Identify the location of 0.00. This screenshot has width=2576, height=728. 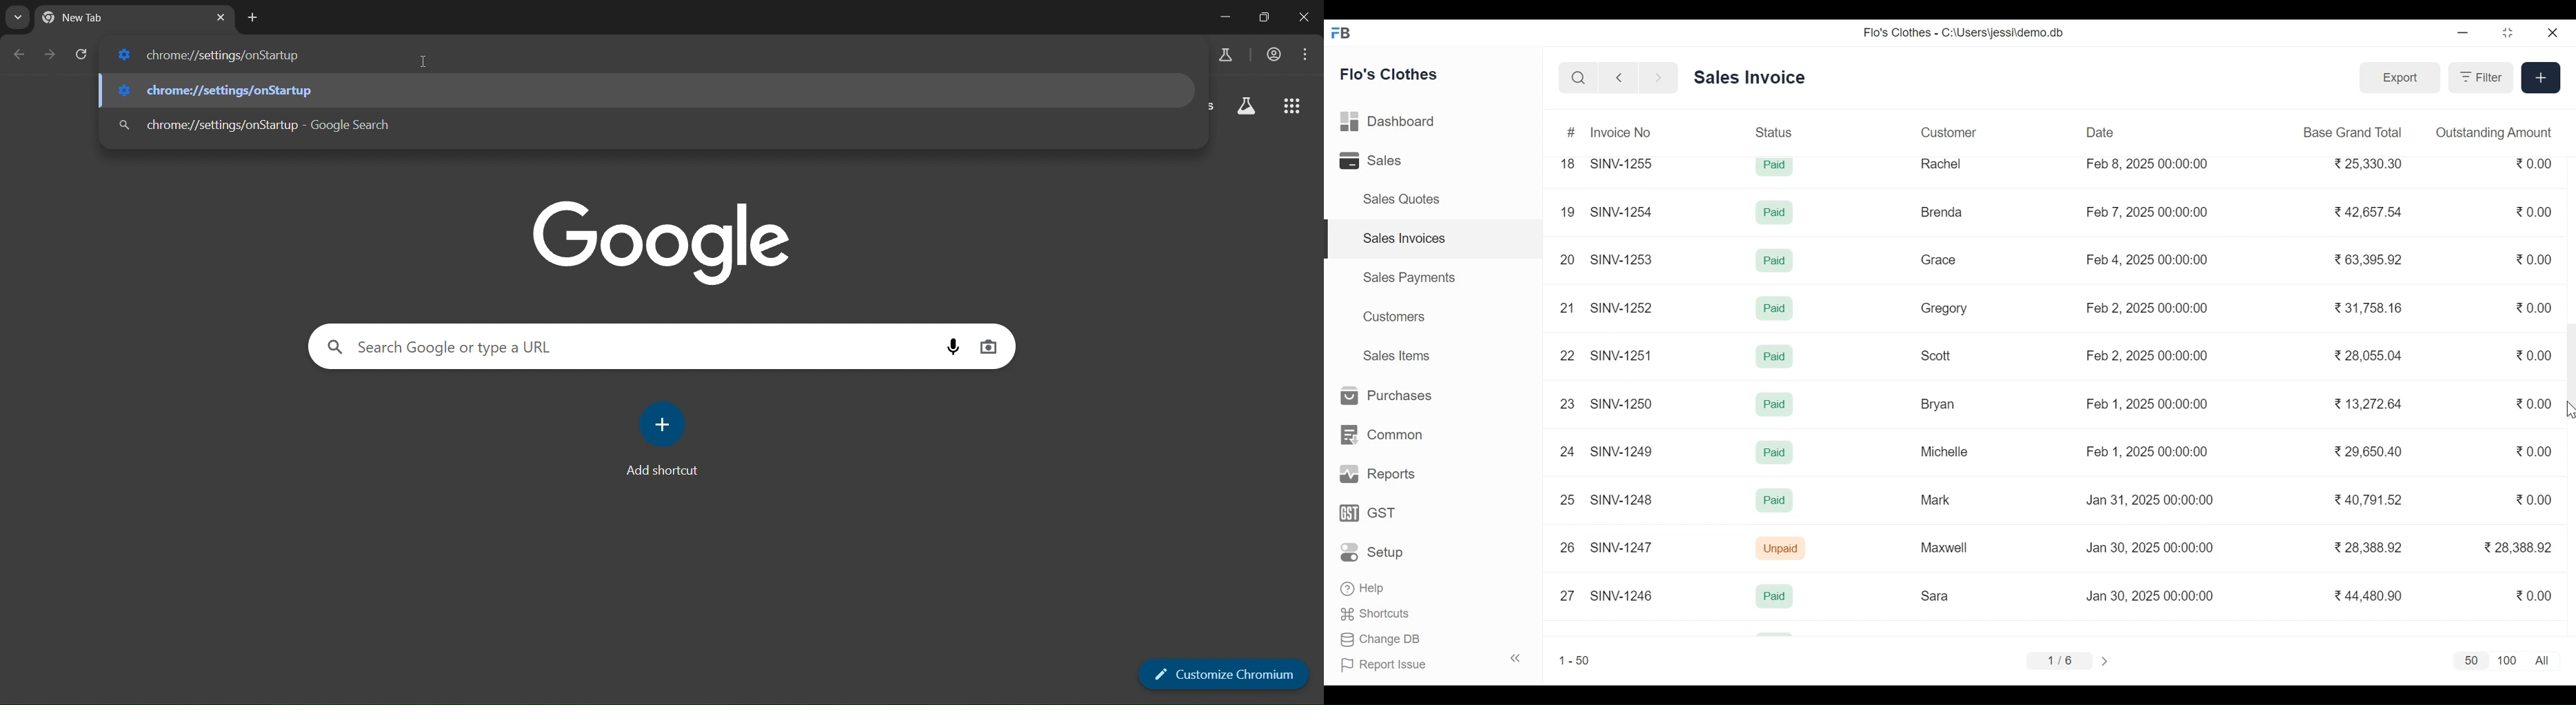
(2536, 307).